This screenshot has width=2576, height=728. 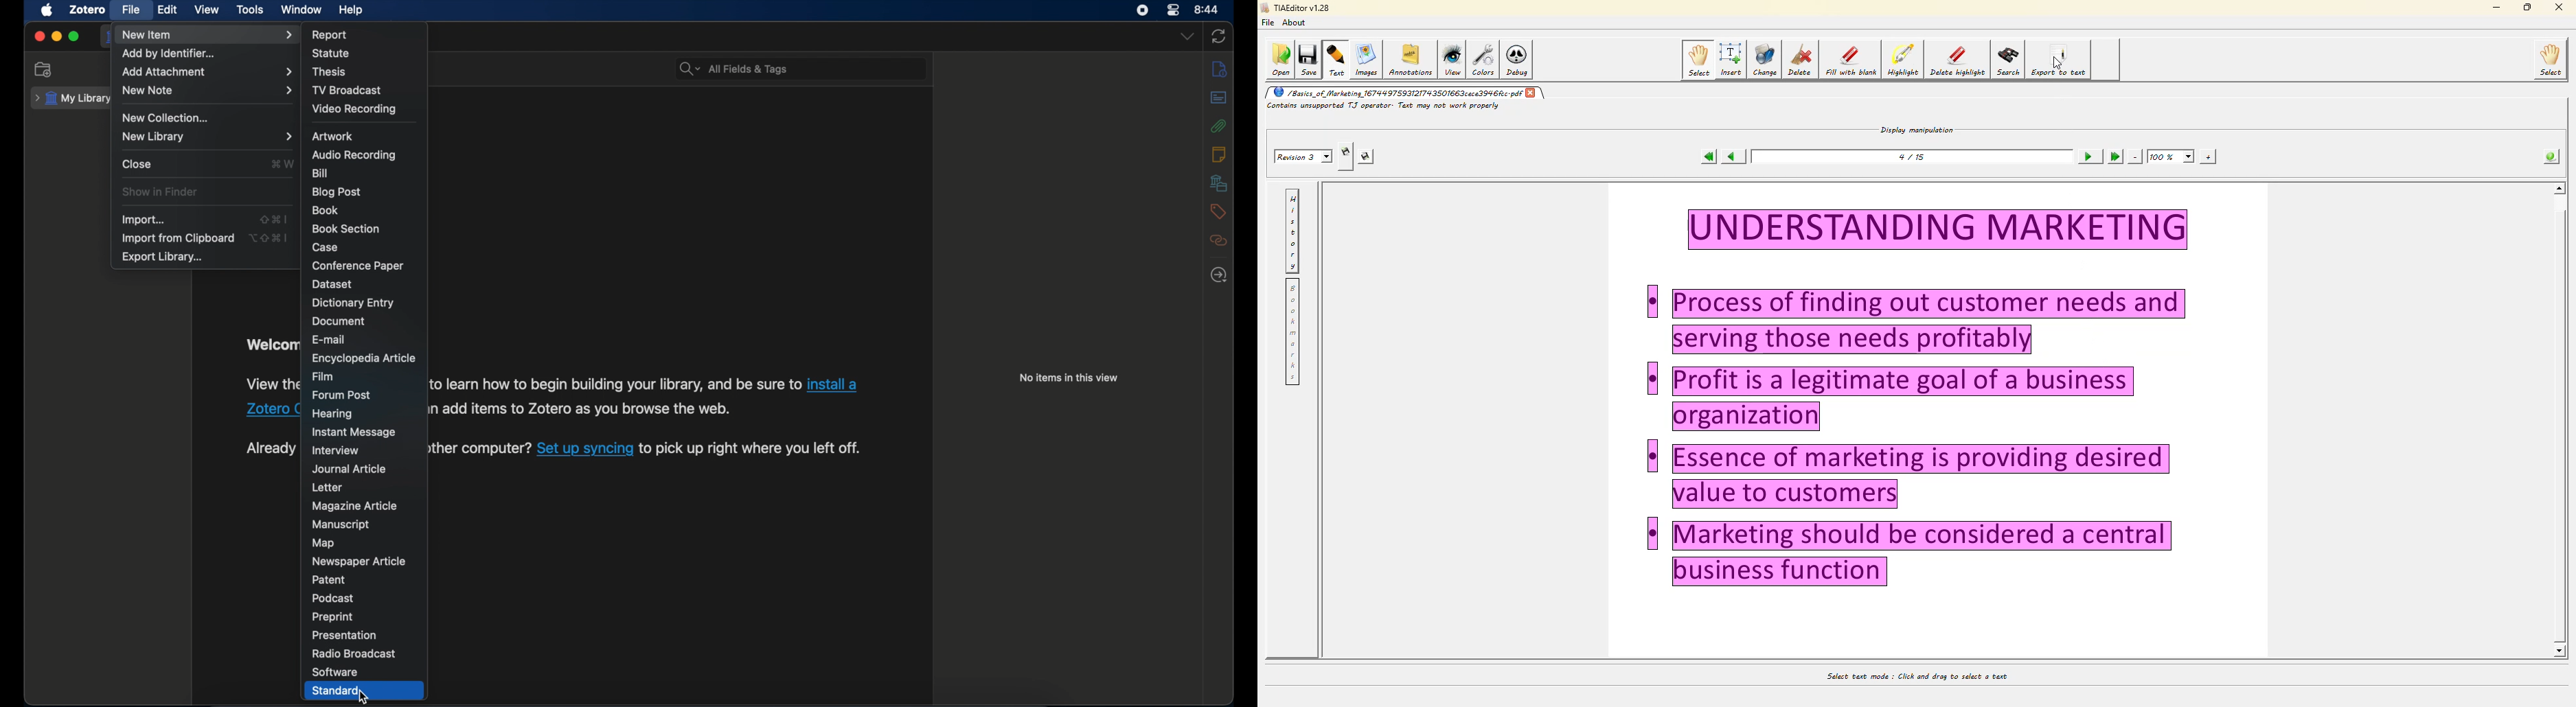 I want to click on close, so click(x=138, y=164).